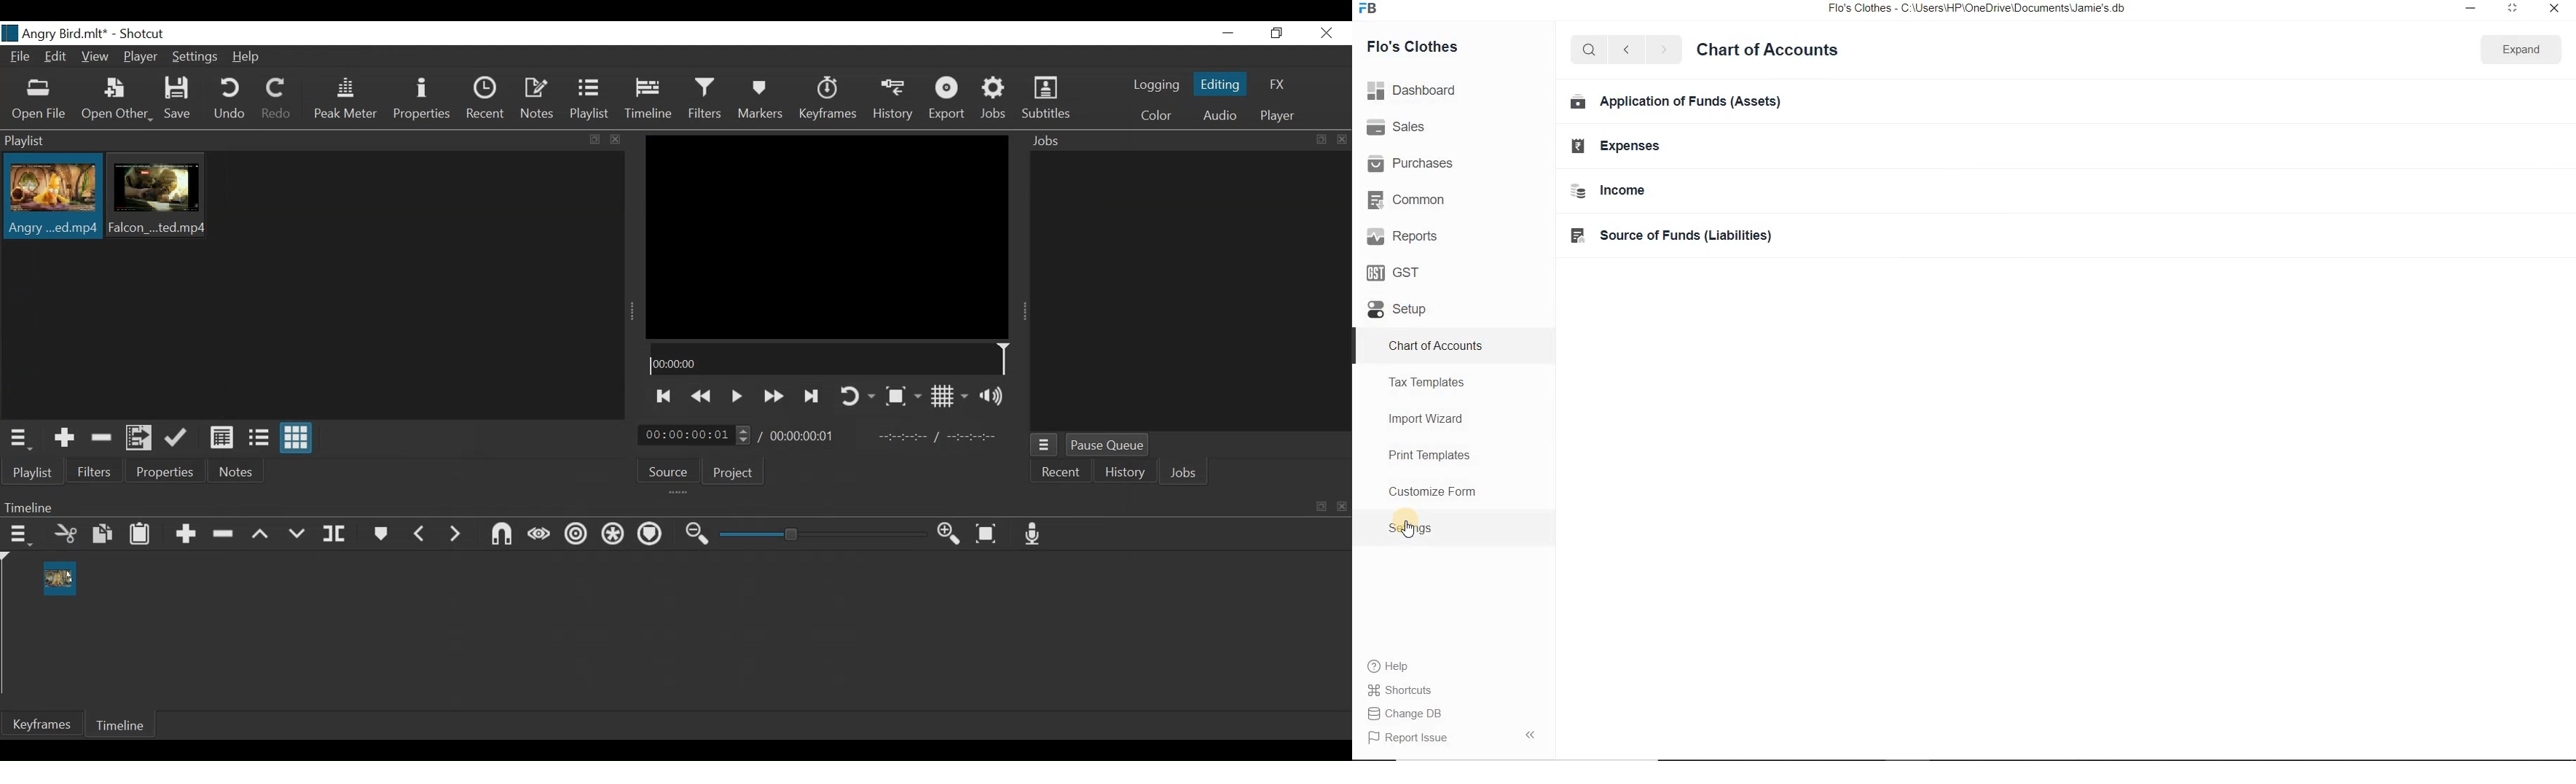 This screenshot has width=2576, height=784. What do you see at coordinates (260, 436) in the screenshot?
I see `View as files` at bounding box center [260, 436].